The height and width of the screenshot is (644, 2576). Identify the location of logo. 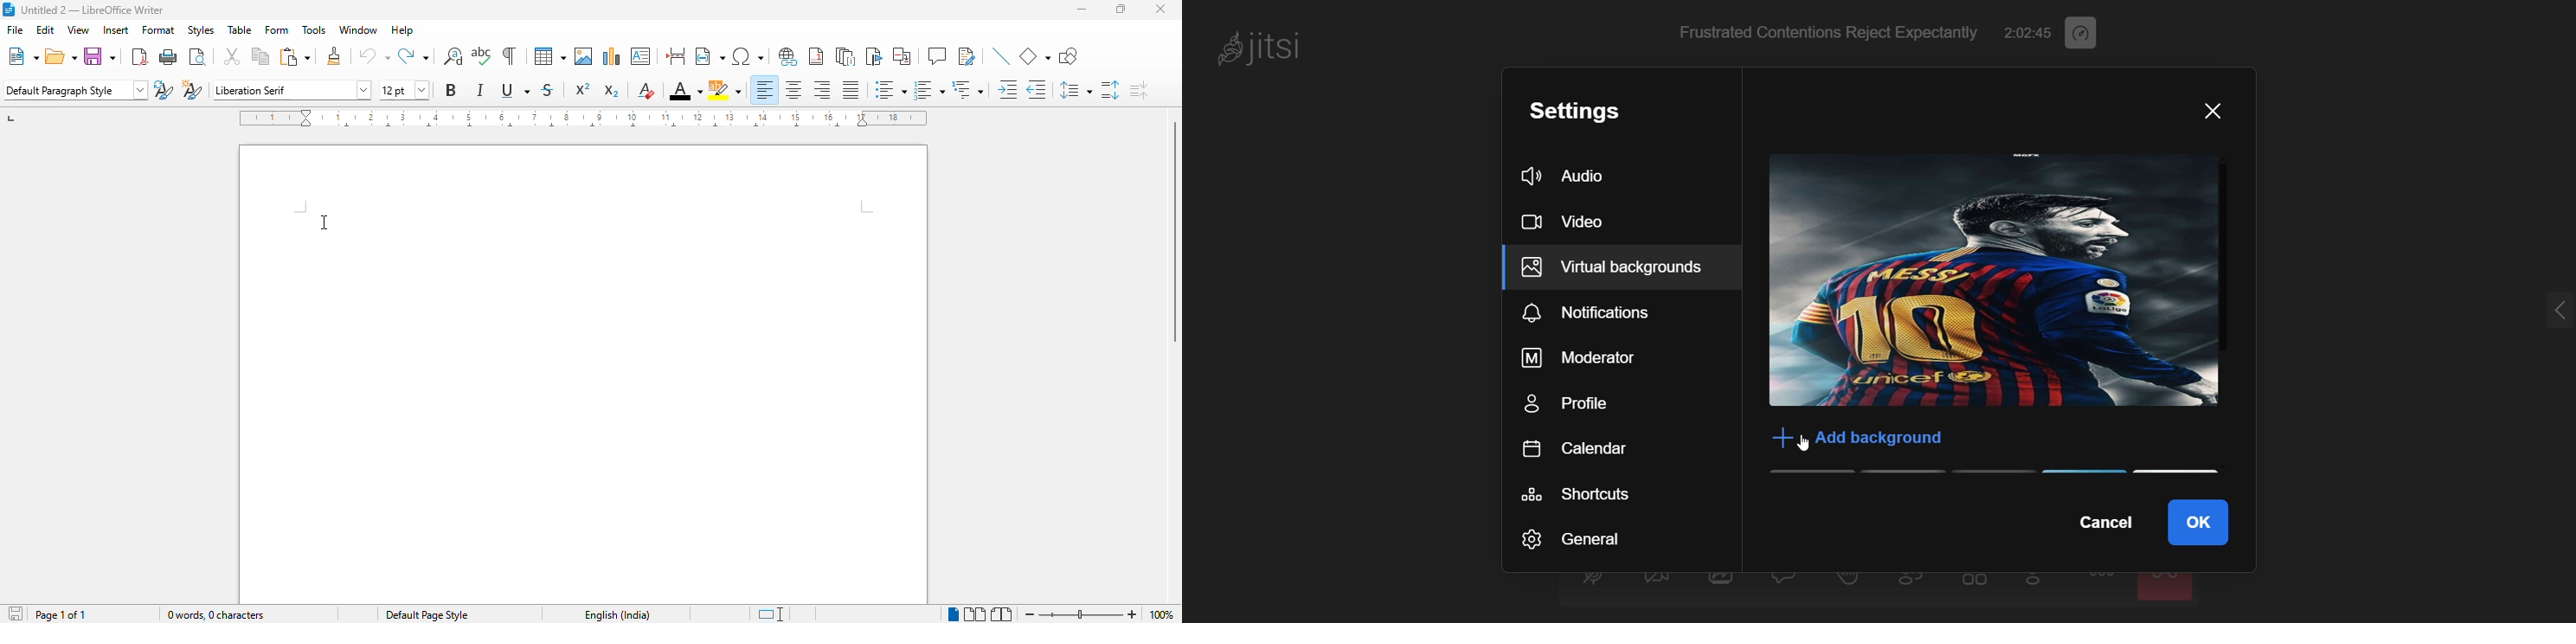
(9, 10).